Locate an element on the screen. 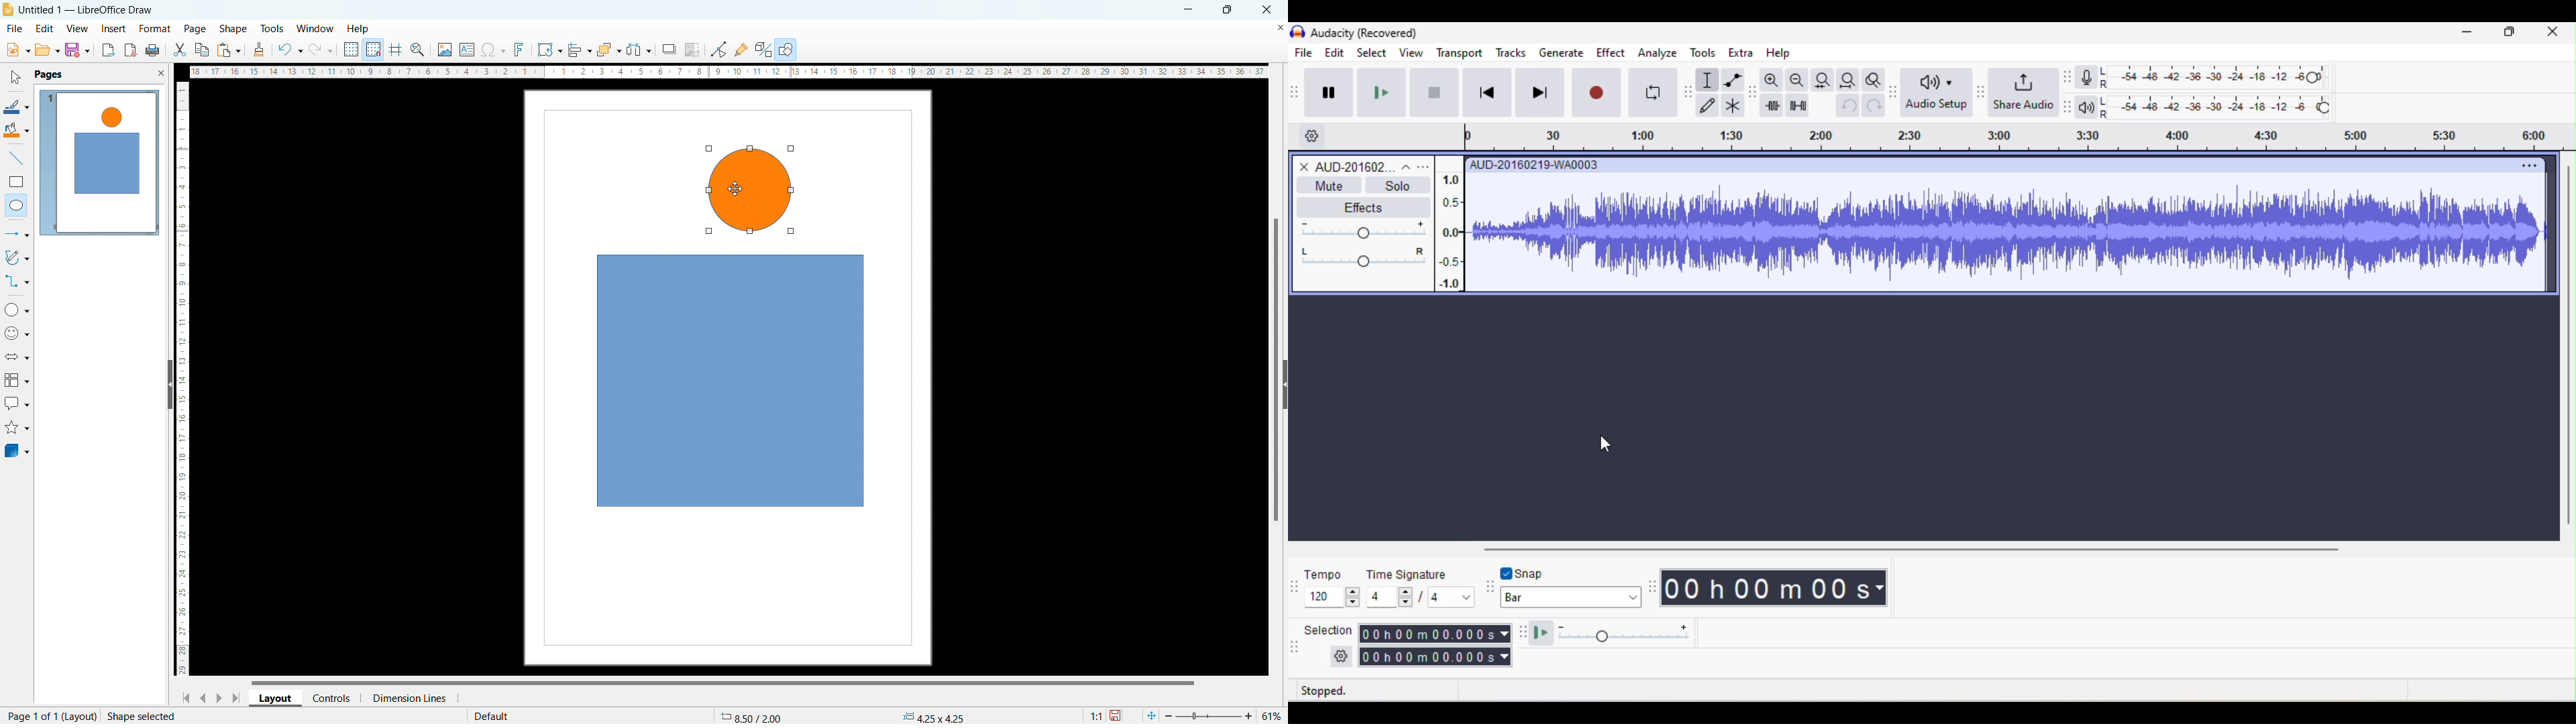 The image size is (2576, 728). amplitude is located at coordinates (1450, 233).